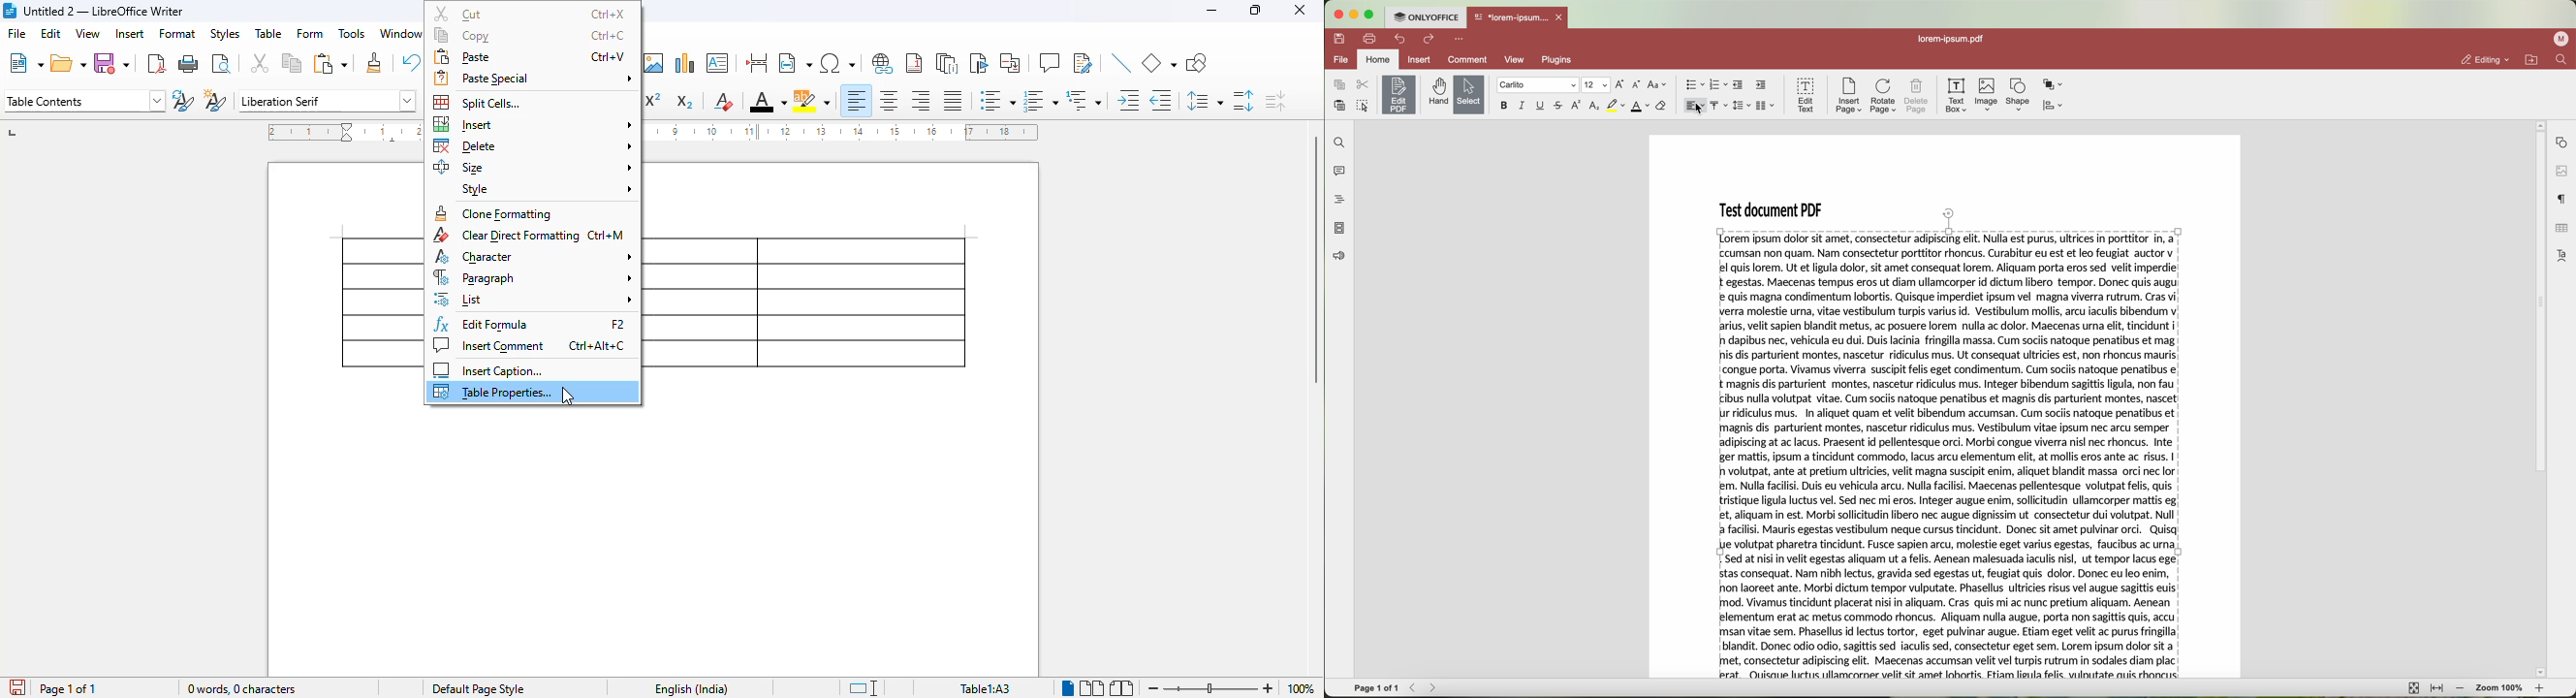  I want to click on size, so click(531, 167).